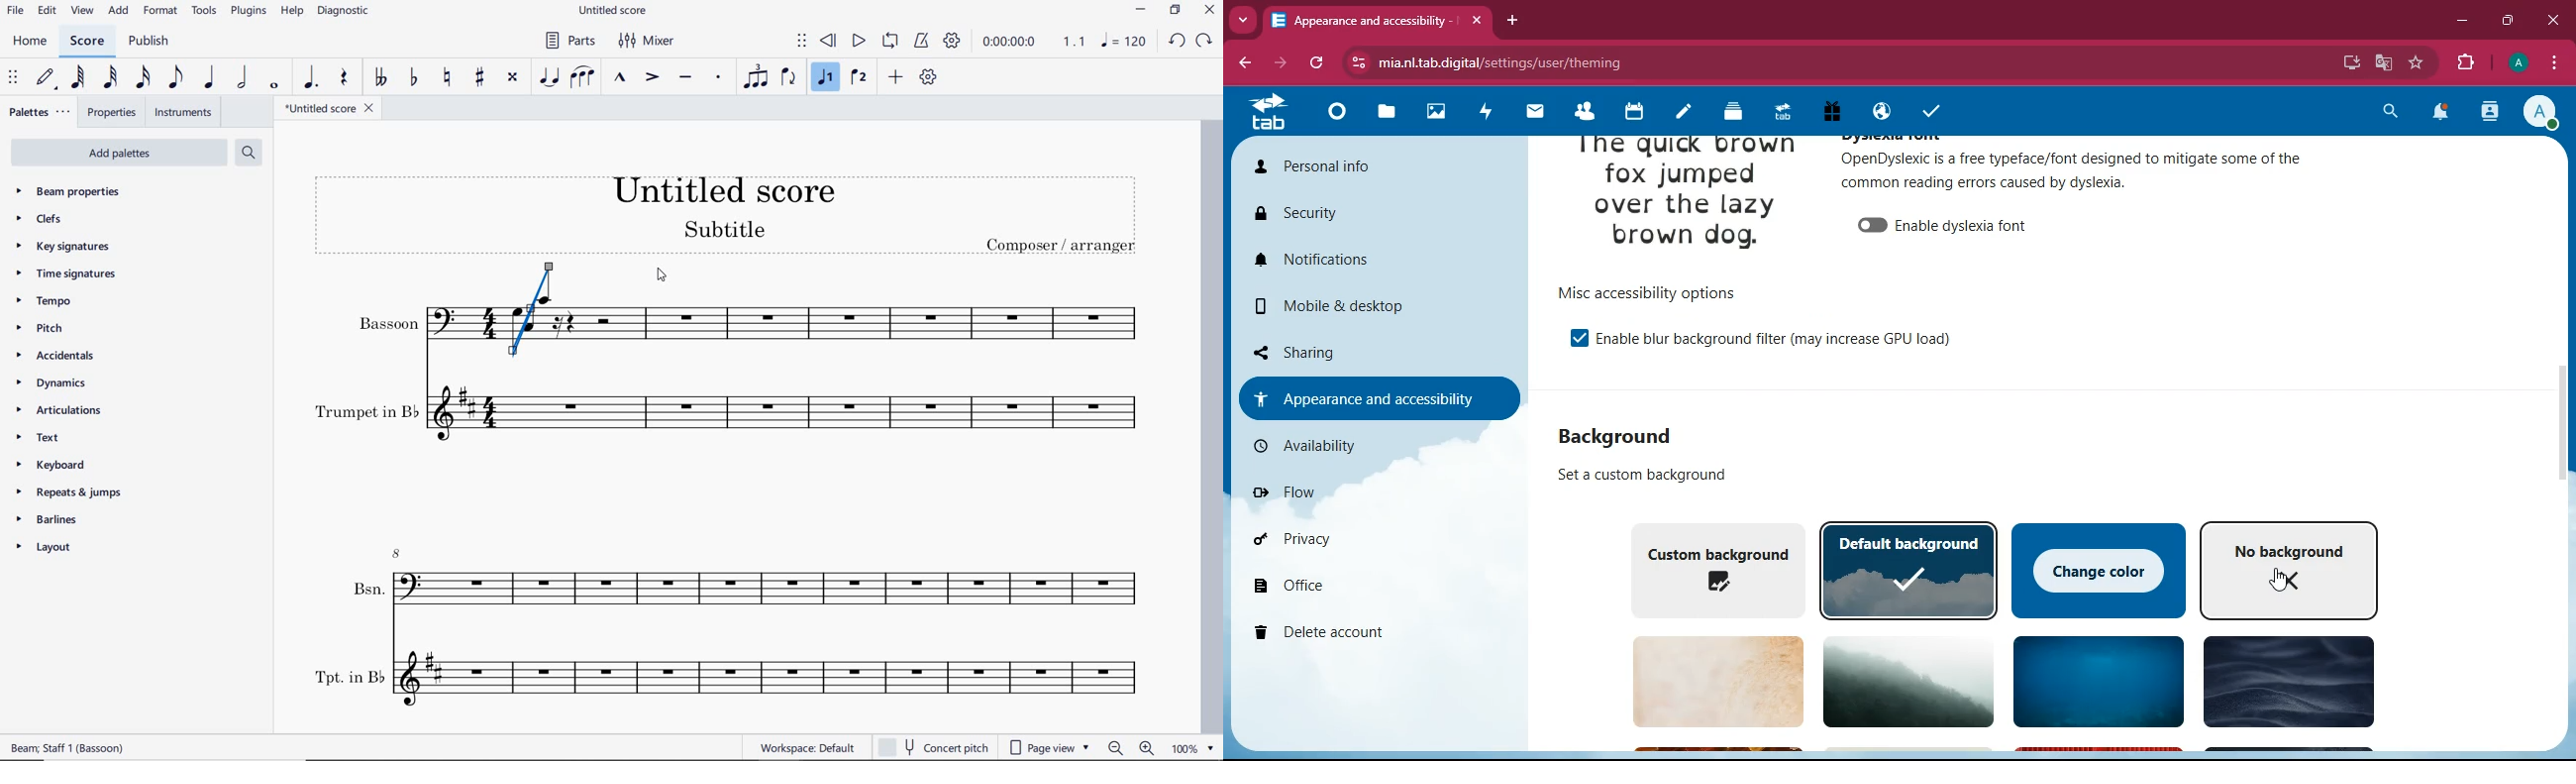 The image size is (2576, 784). What do you see at coordinates (1726, 112) in the screenshot?
I see `layers` at bounding box center [1726, 112].